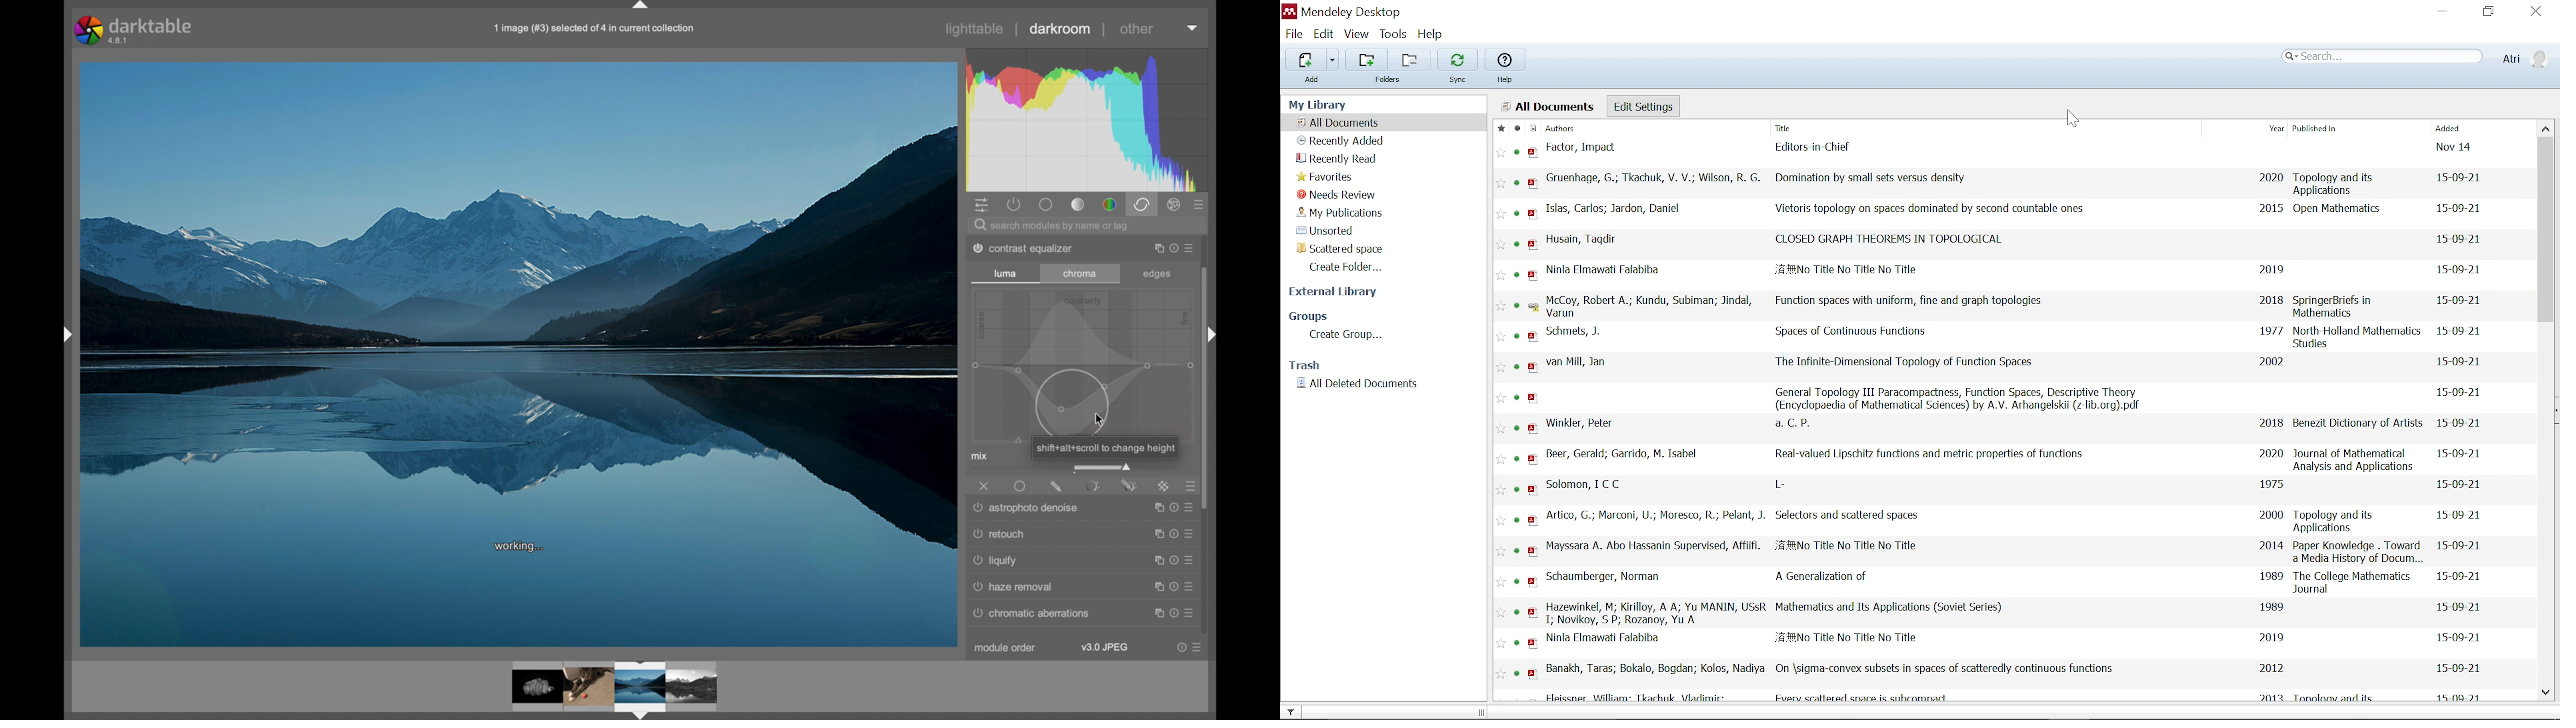 Image resolution: width=2576 pixels, height=728 pixels. What do you see at coordinates (1172, 564) in the screenshot?
I see `more options` at bounding box center [1172, 564].